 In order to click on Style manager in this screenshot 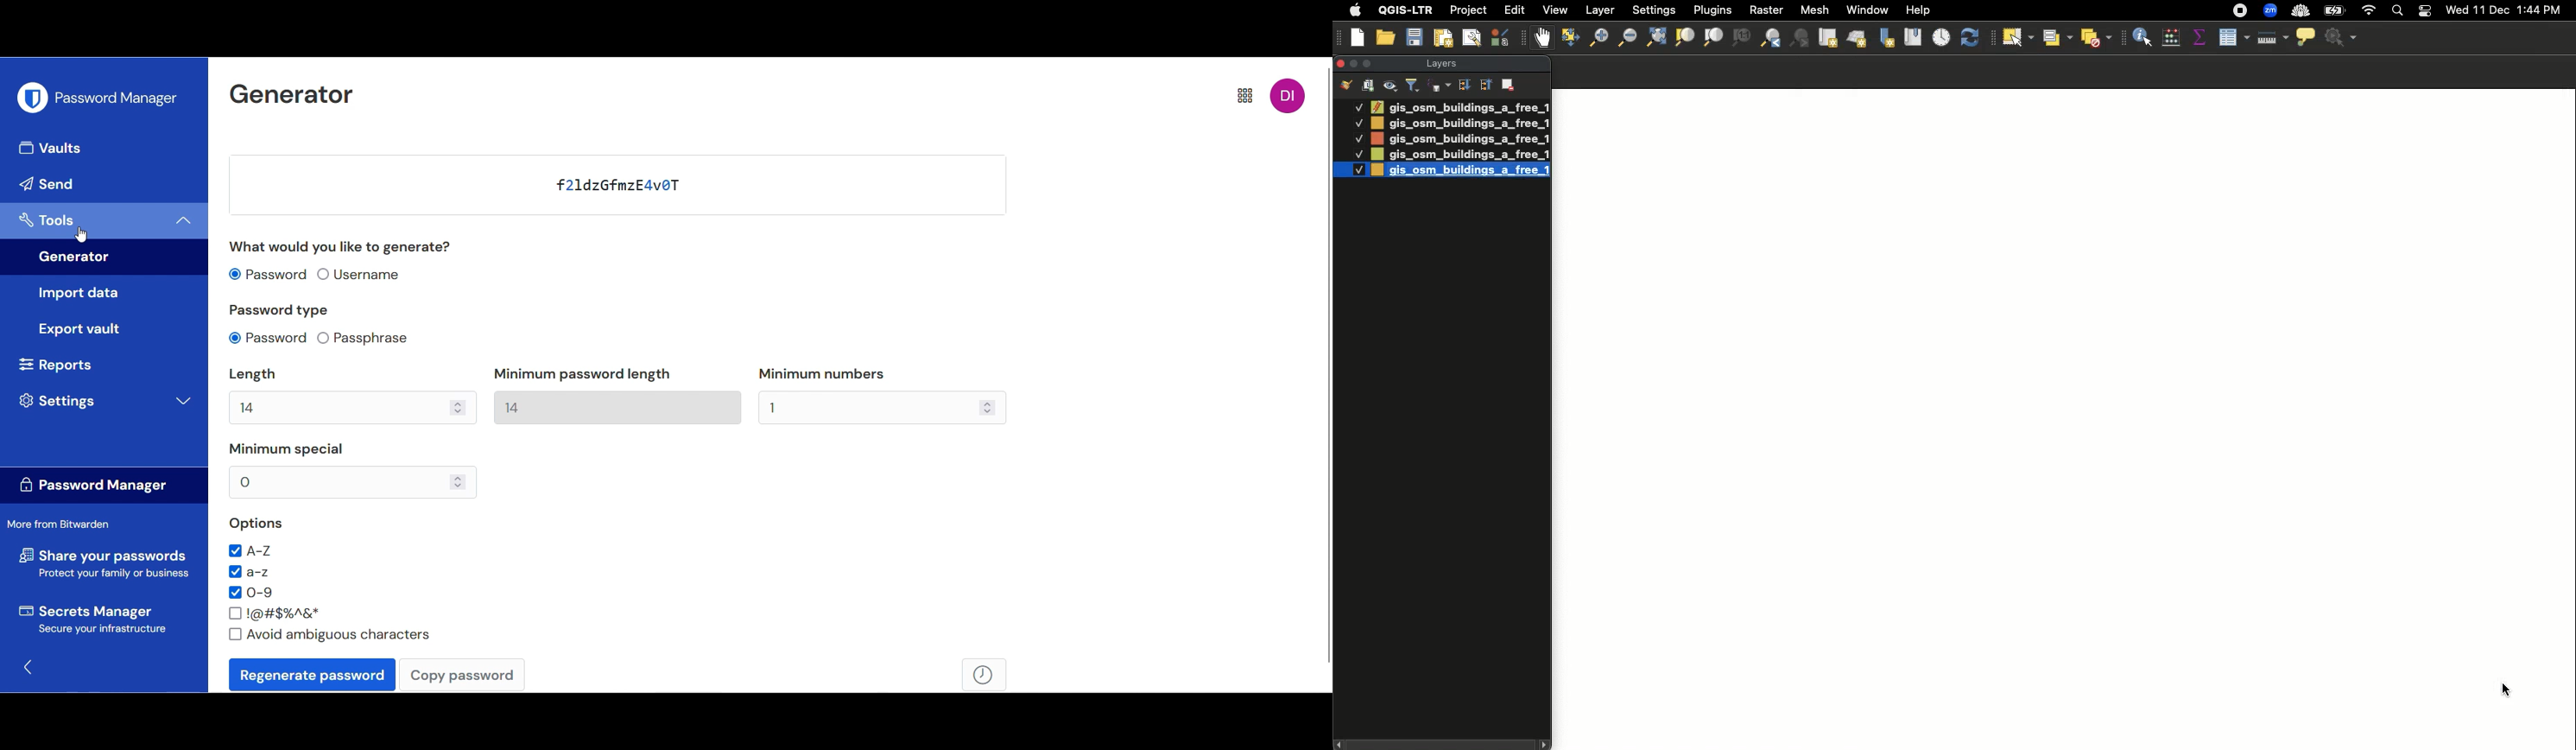, I will do `click(1568, 38)`.